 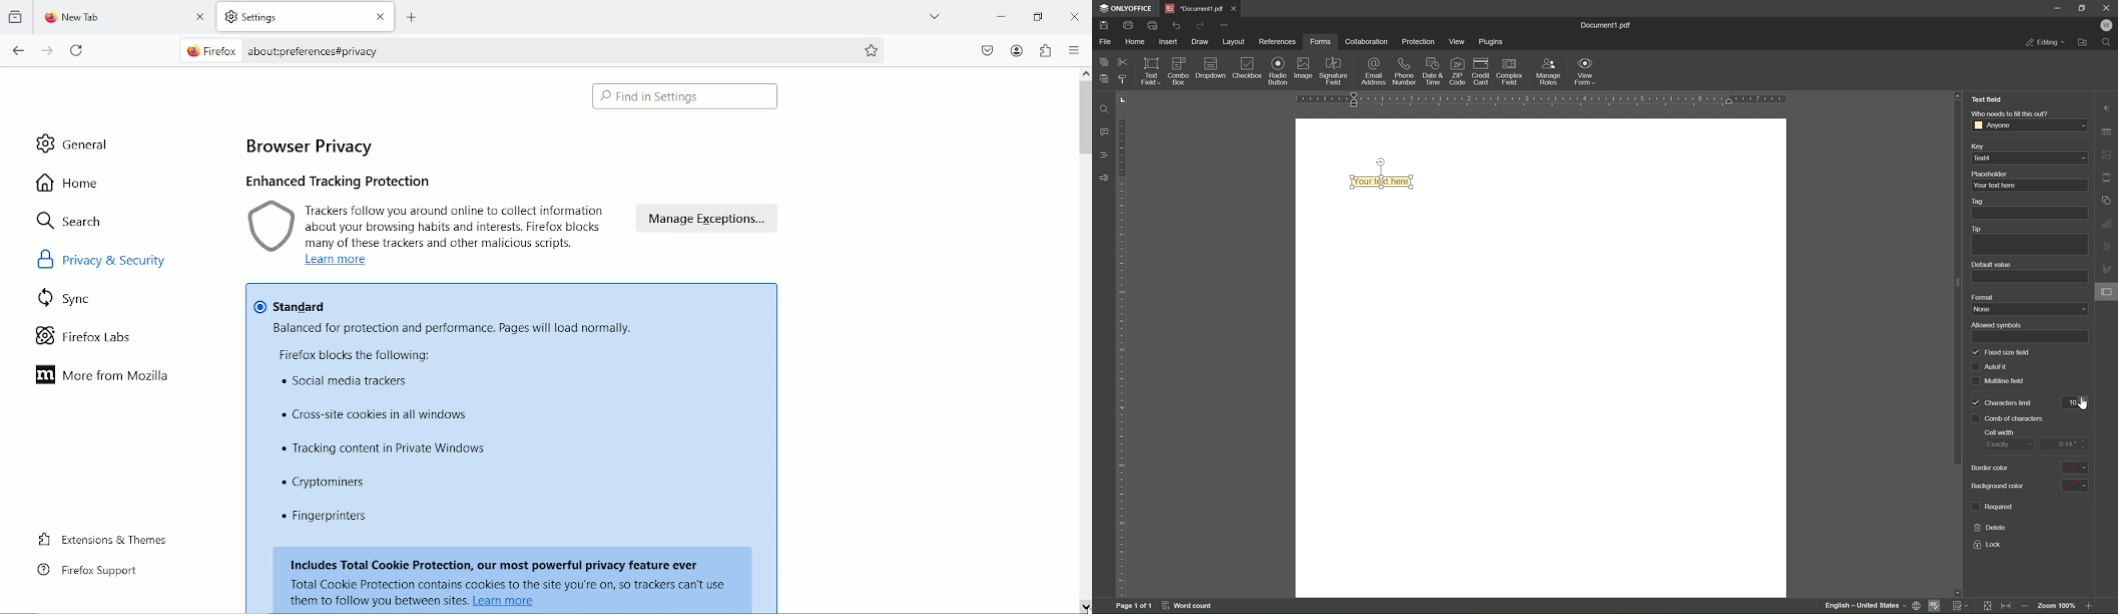 What do you see at coordinates (333, 261) in the screenshot?
I see `learn more` at bounding box center [333, 261].